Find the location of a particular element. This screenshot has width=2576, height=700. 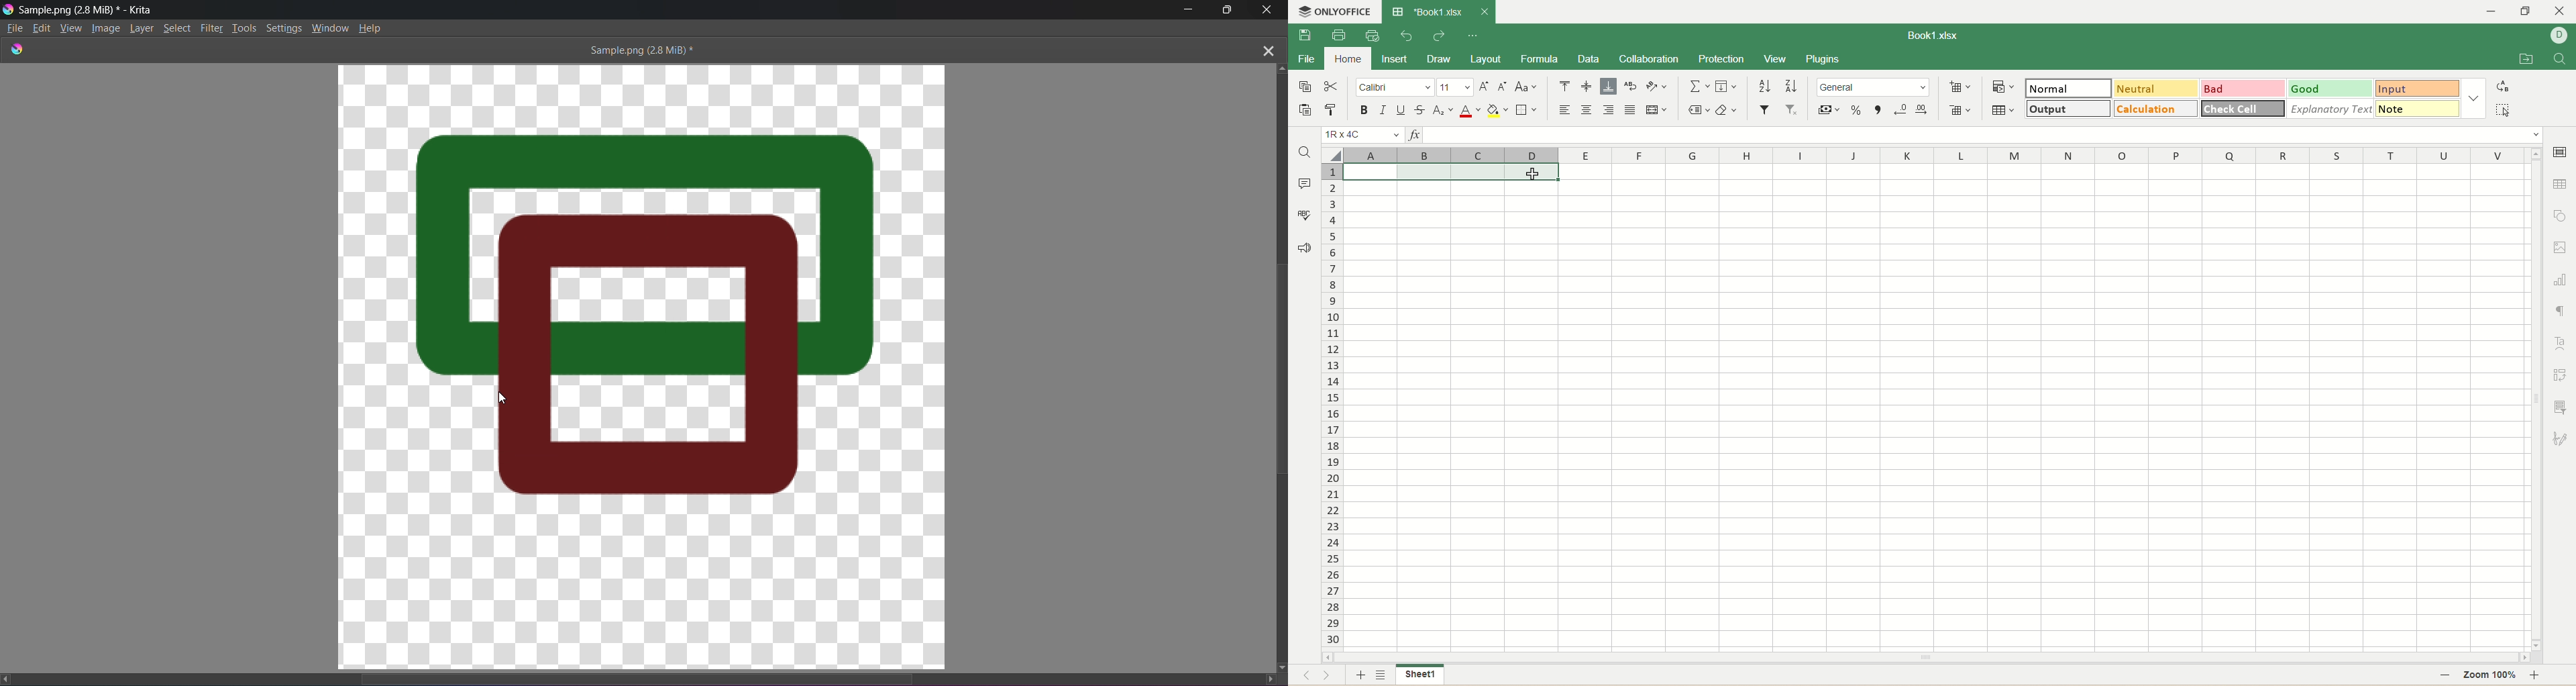

layout is located at coordinates (1486, 58).